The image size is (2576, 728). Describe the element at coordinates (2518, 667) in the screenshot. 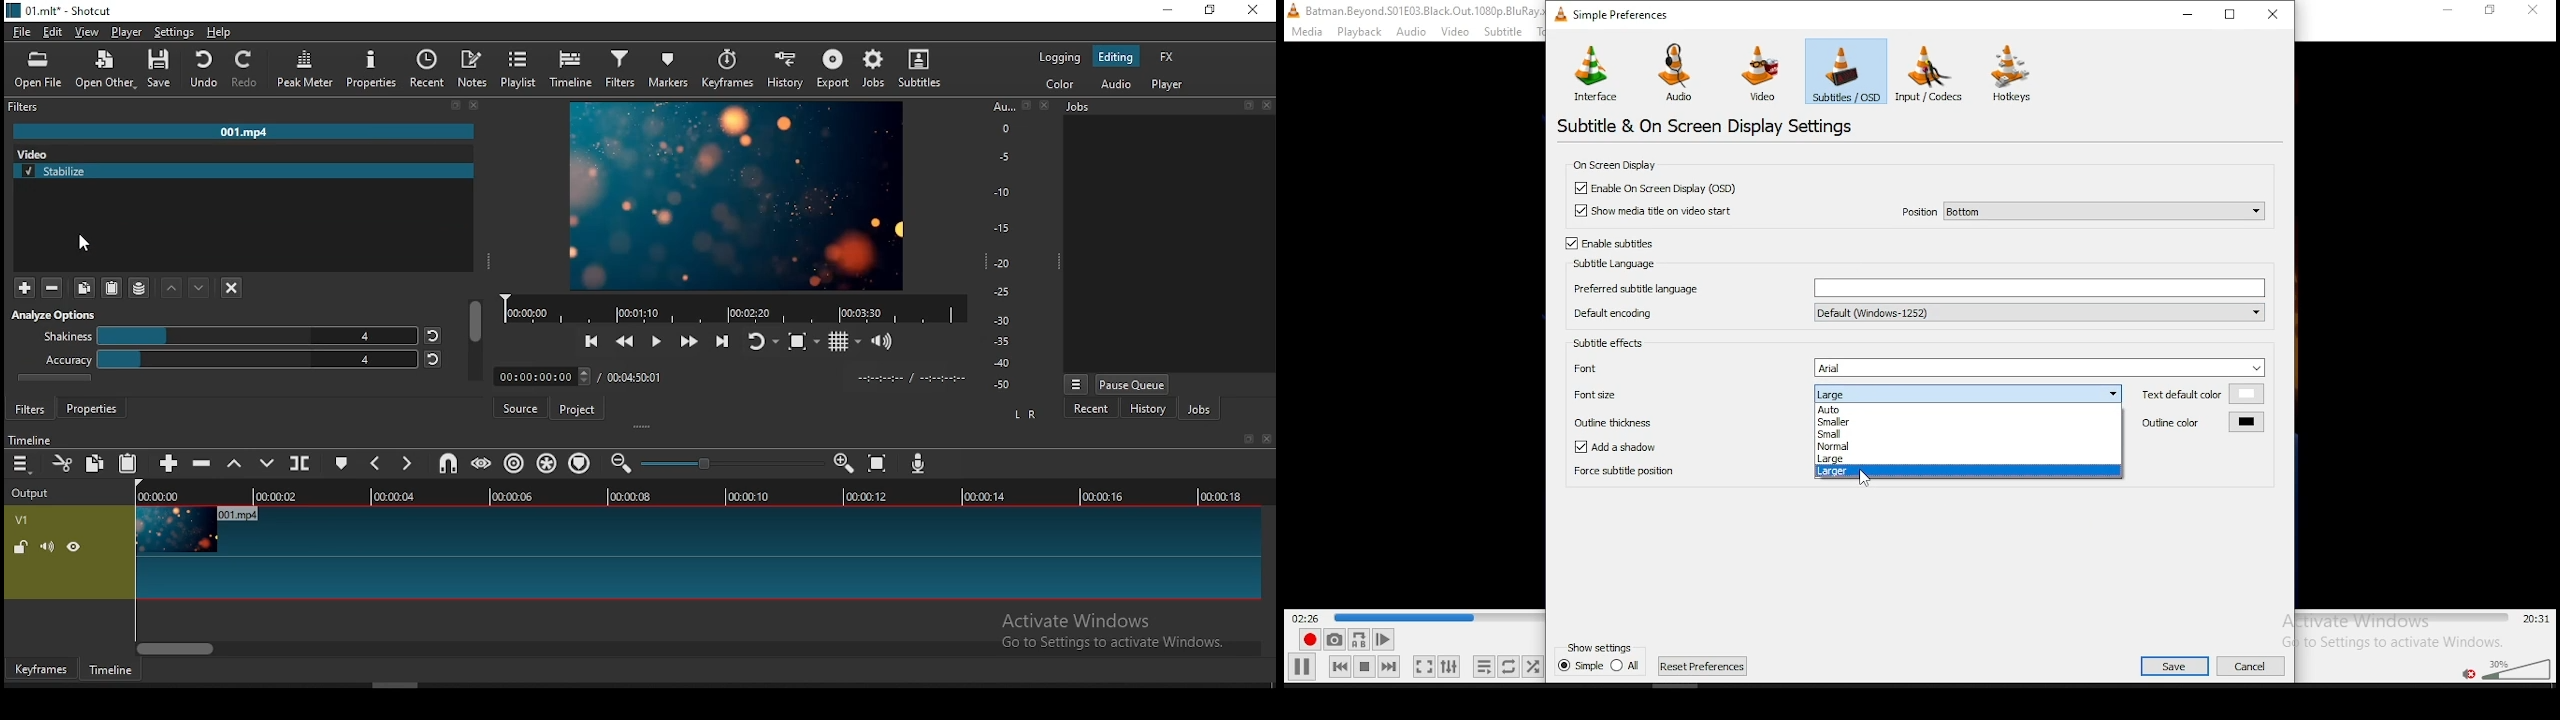

I see `volume` at that location.